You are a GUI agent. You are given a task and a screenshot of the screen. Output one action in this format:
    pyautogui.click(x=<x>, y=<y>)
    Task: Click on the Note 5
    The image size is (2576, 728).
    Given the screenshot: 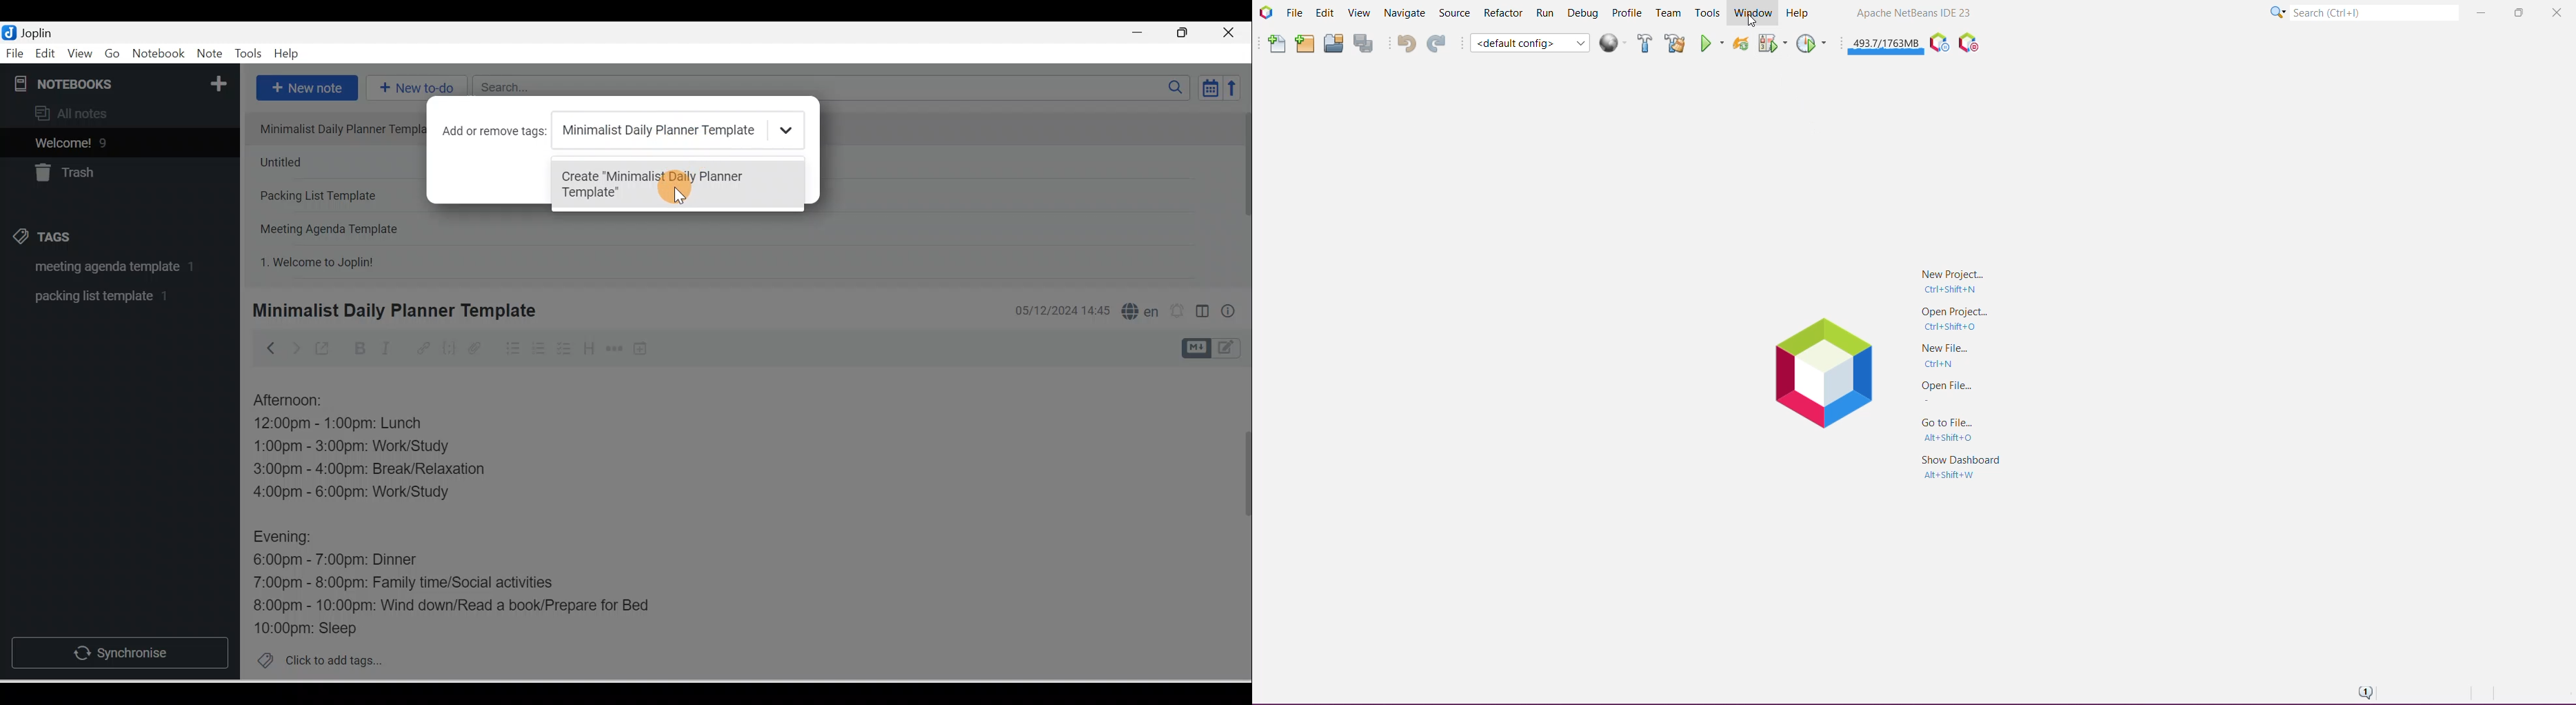 What is the action you would take?
    pyautogui.click(x=365, y=260)
    